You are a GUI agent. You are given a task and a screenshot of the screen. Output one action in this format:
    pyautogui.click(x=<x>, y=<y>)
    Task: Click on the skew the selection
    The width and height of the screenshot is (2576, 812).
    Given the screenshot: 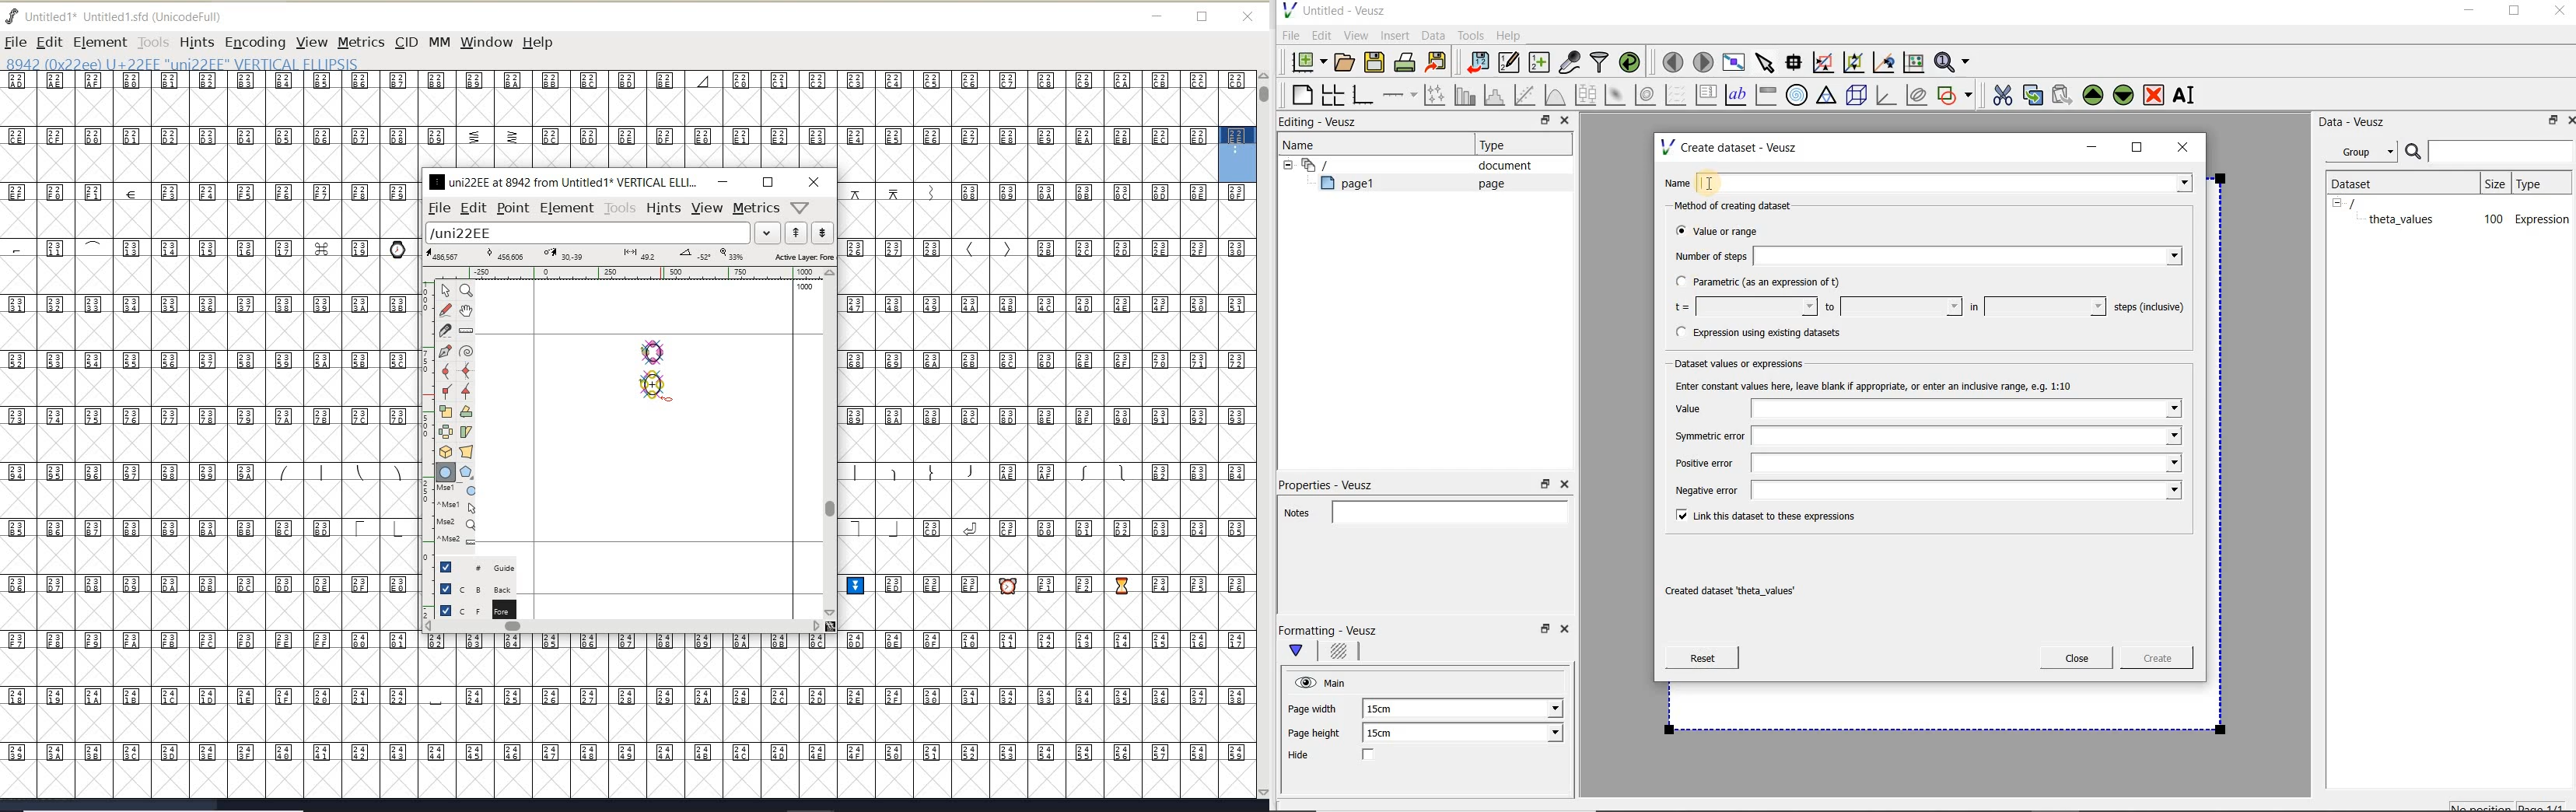 What is the action you would take?
    pyautogui.click(x=465, y=432)
    